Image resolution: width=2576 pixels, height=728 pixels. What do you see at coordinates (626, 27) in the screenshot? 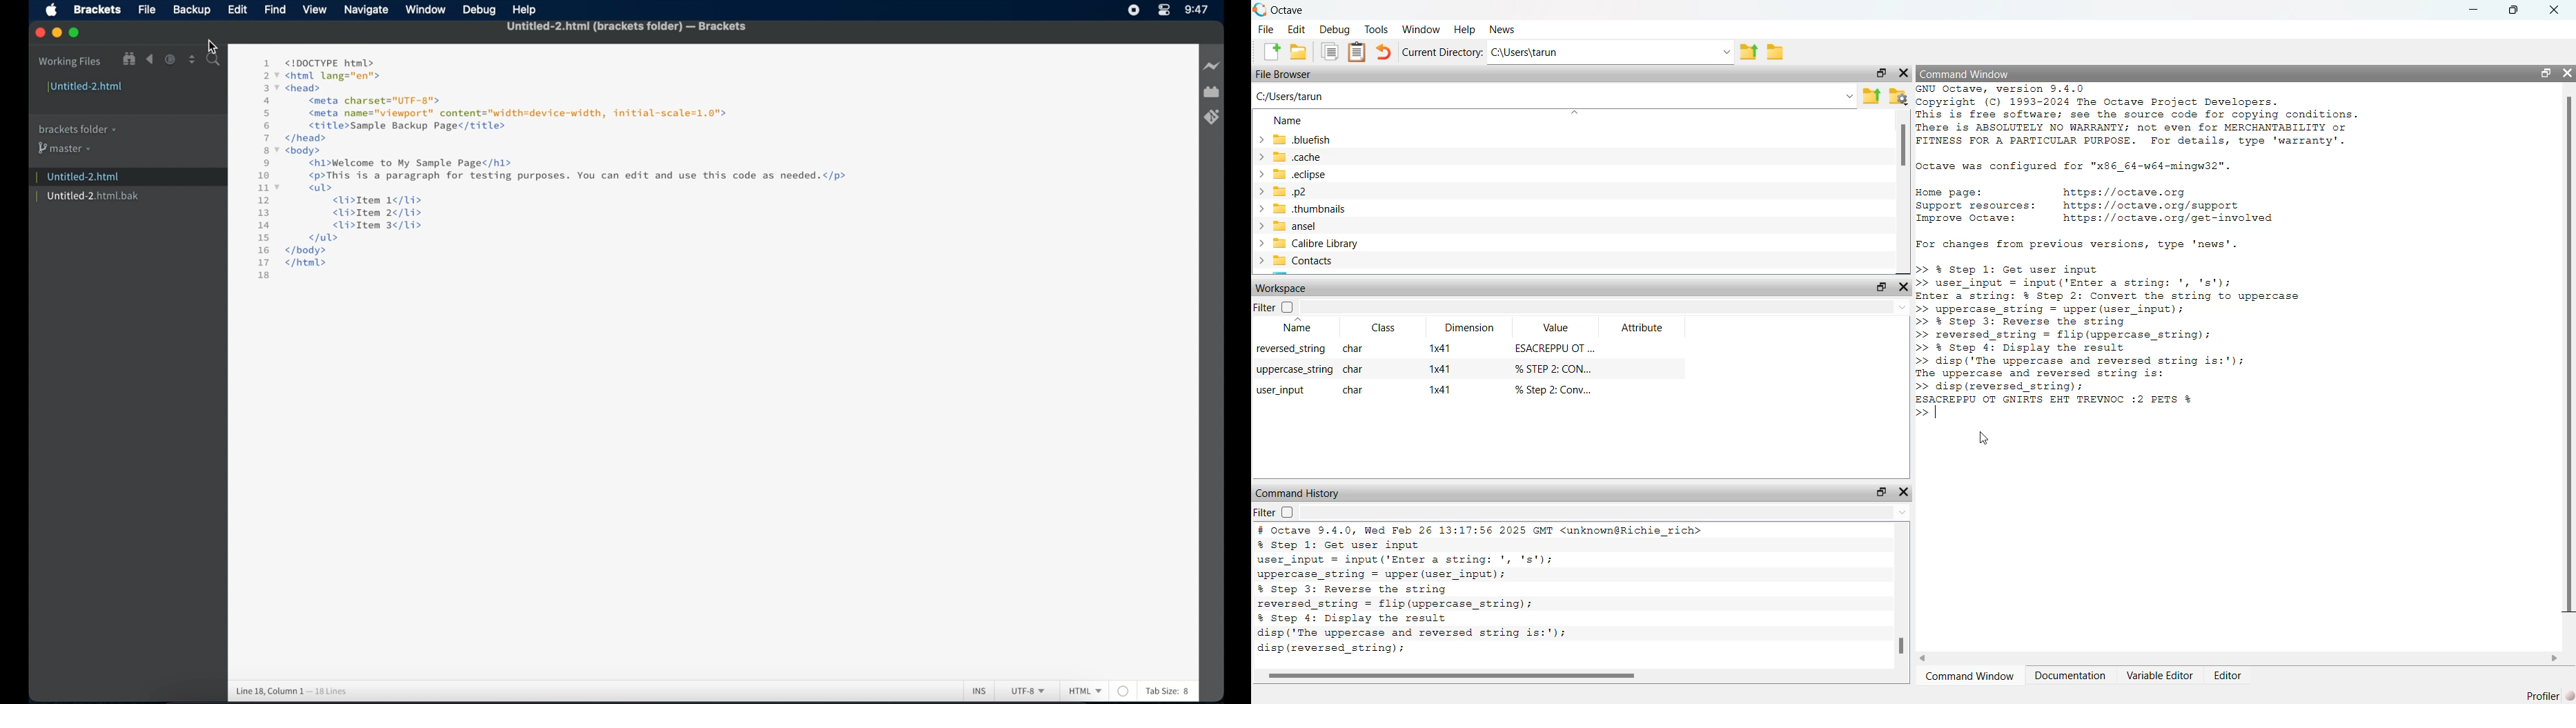
I see `untitled-2.html (brackets folder) - brackets` at bounding box center [626, 27].